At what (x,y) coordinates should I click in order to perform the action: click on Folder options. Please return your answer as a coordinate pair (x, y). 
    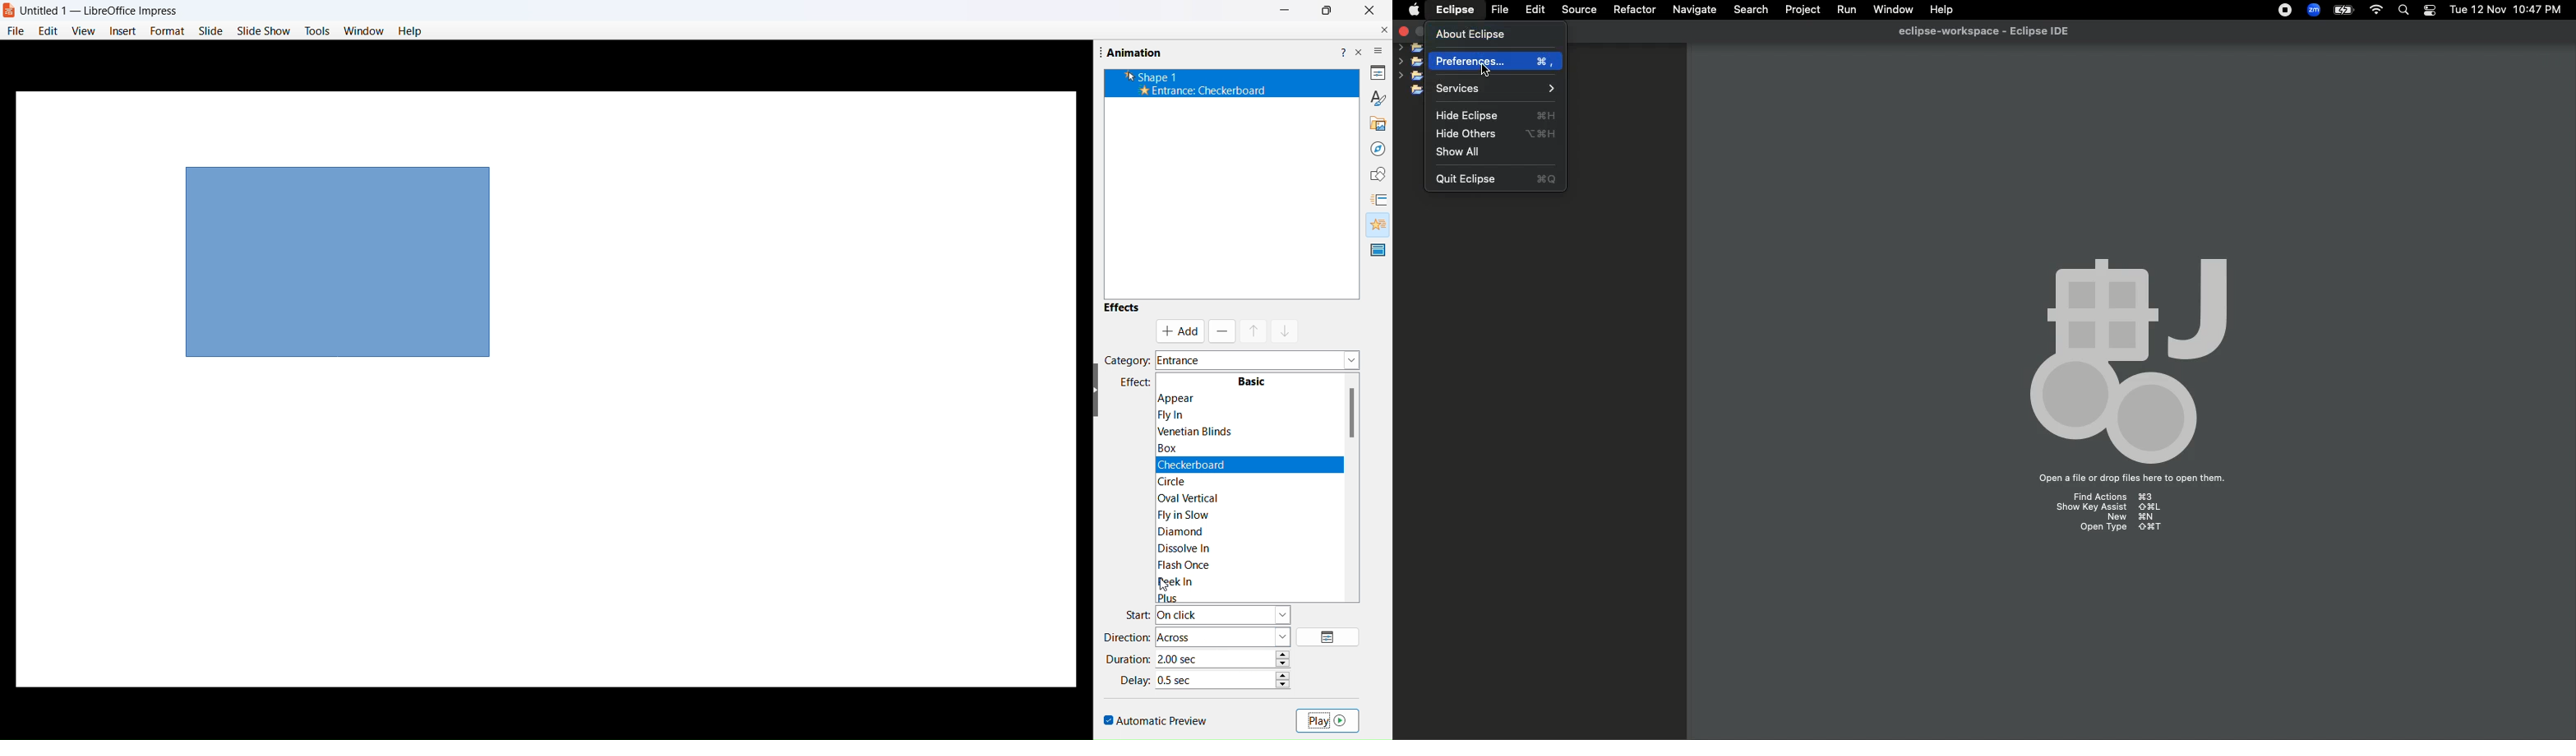
    Looking at the image, I should click on (1410, 72).